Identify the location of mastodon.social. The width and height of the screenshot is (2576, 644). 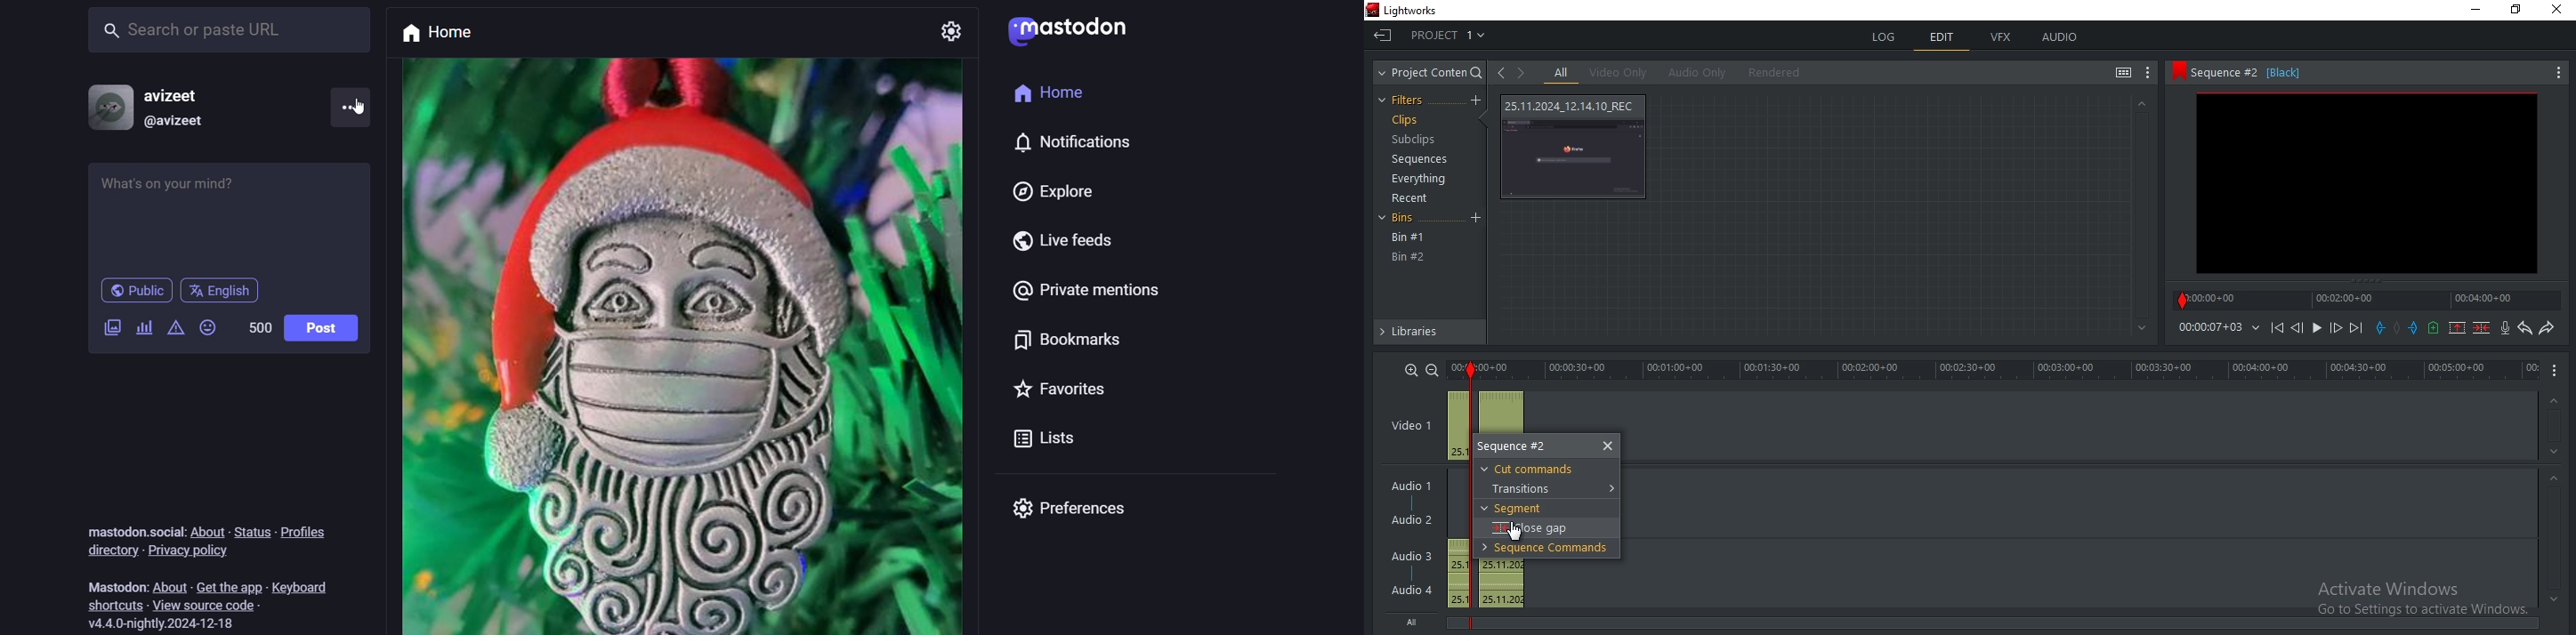
(137, 525).